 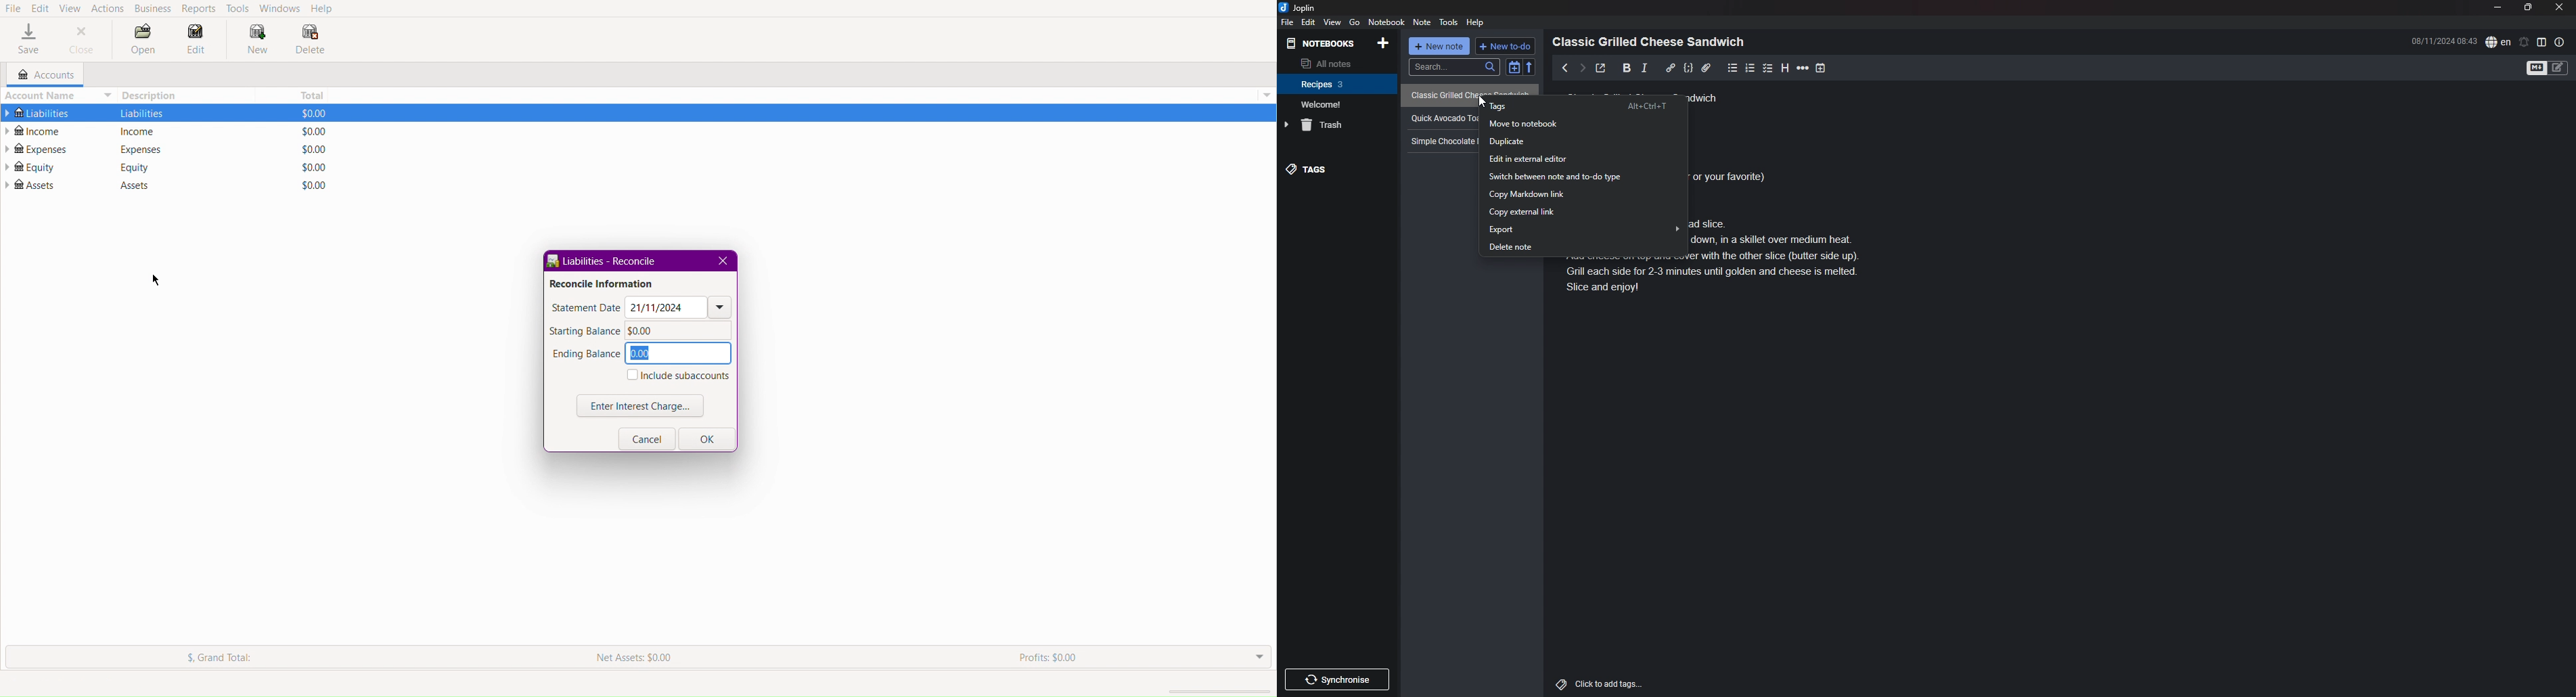 What do you see at coordinates (1264, 96) in the screenshot?
I see `Drop Down` at bounding box center [1264, 96].